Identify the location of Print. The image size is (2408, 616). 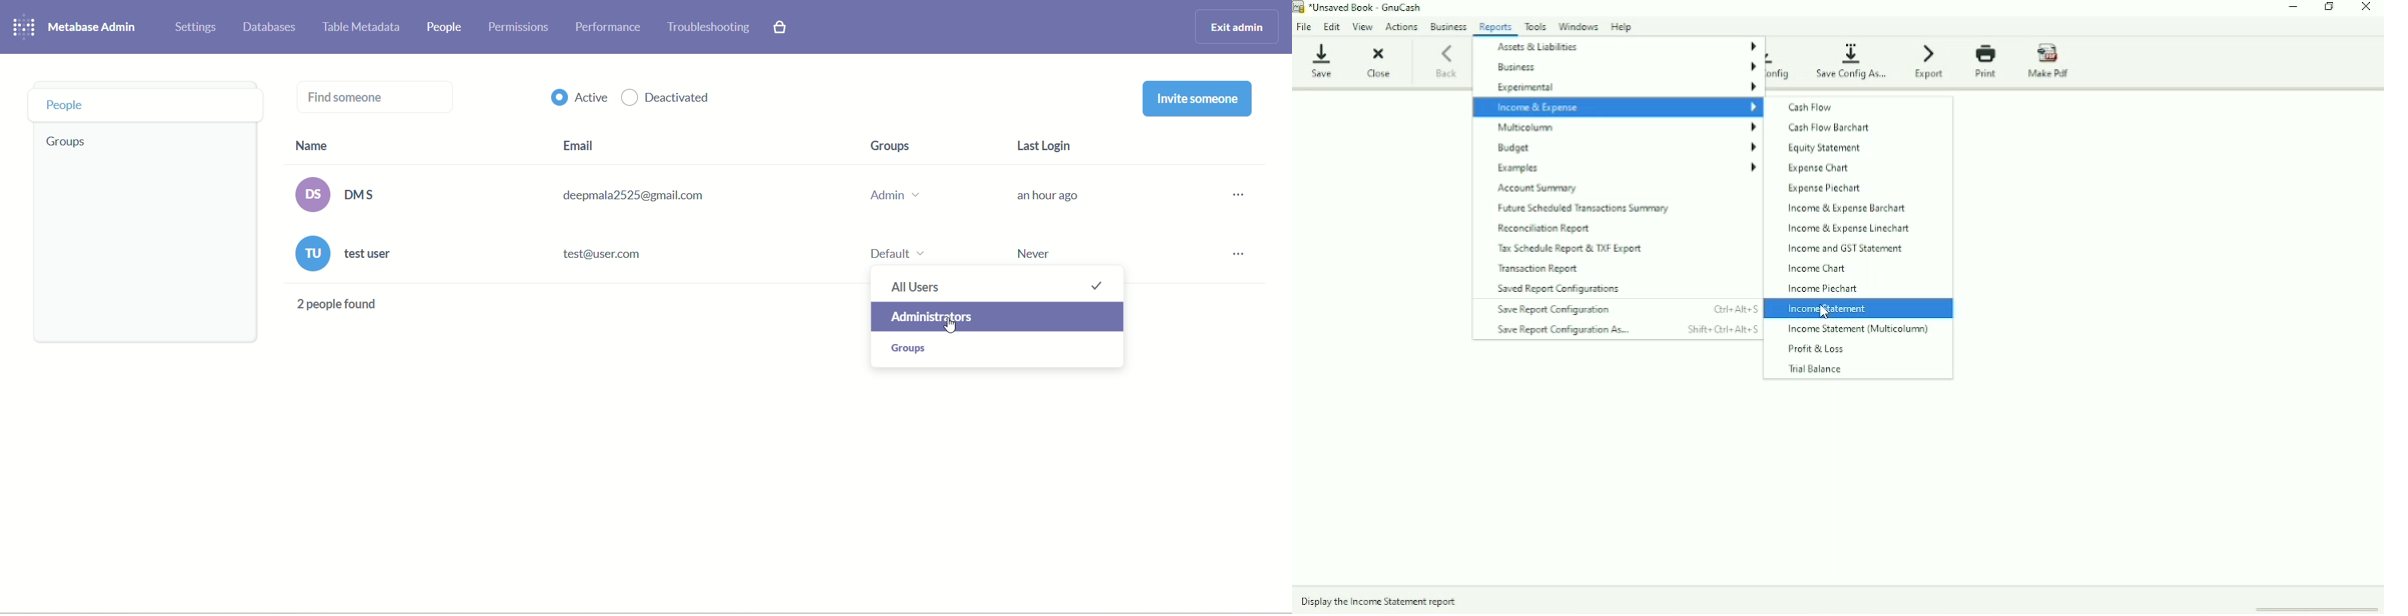
(1988, 61).